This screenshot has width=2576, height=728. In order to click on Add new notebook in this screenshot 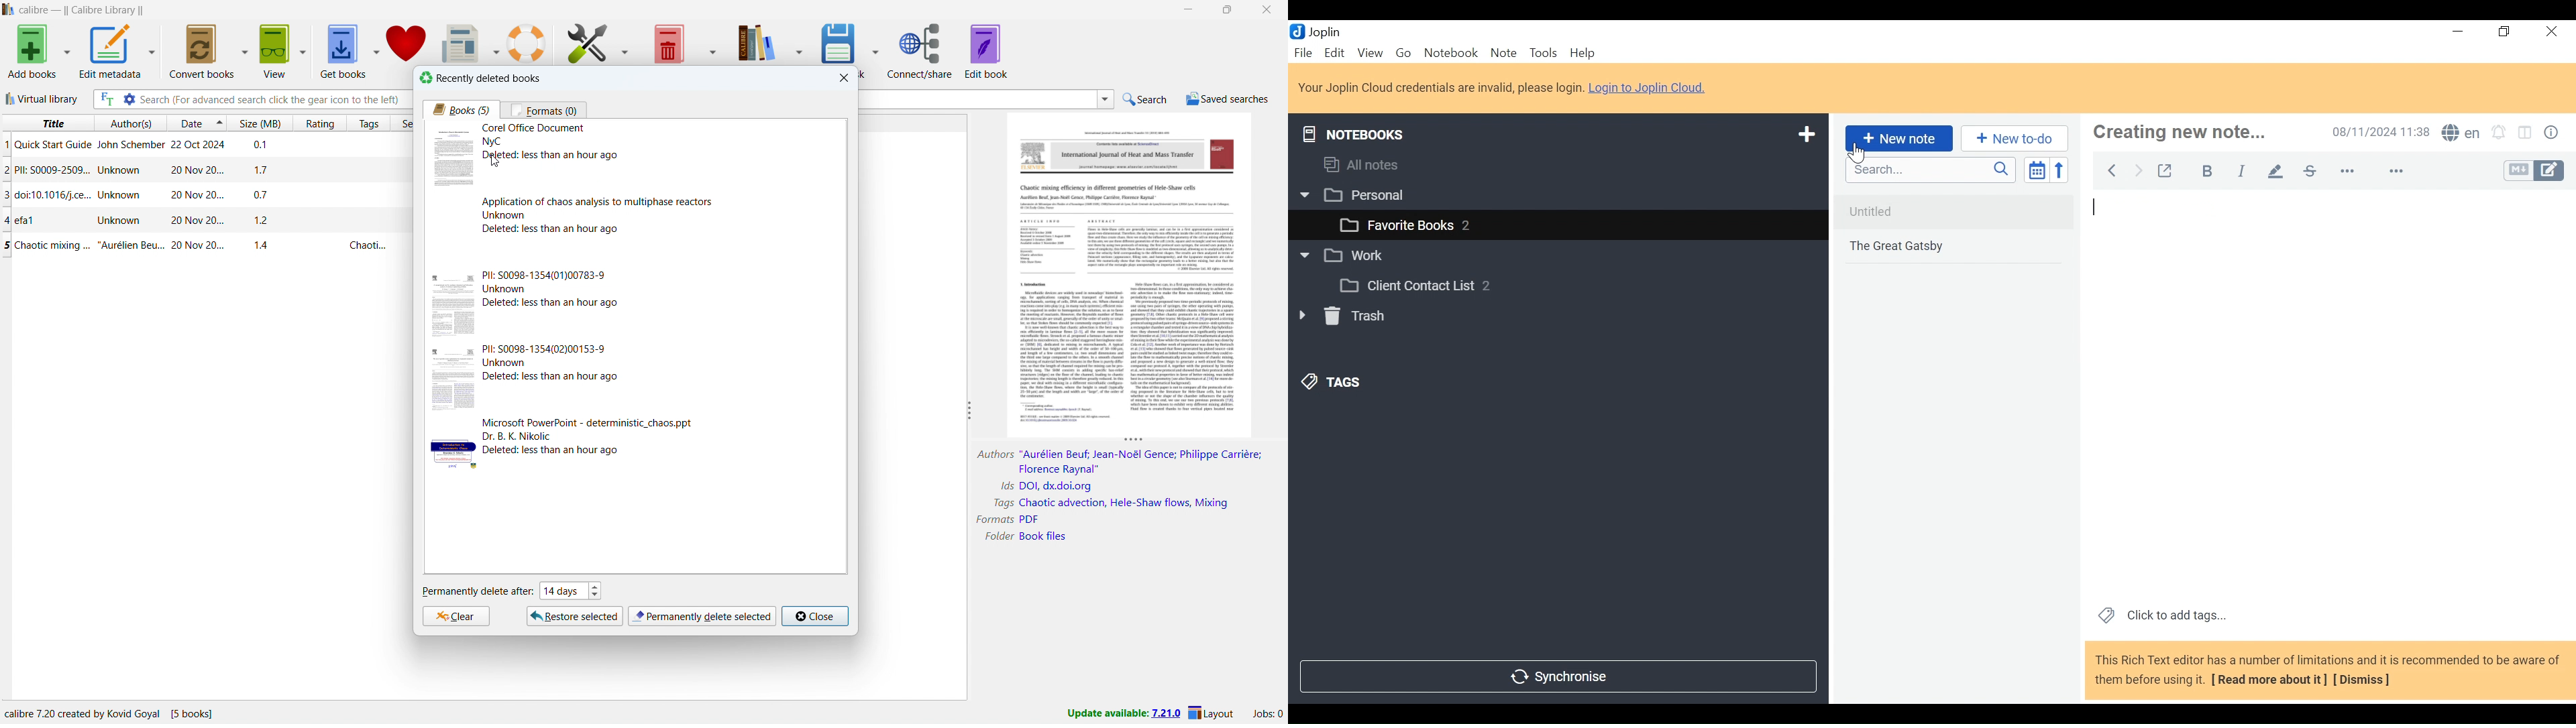, I will do `click(1807, 136)`.